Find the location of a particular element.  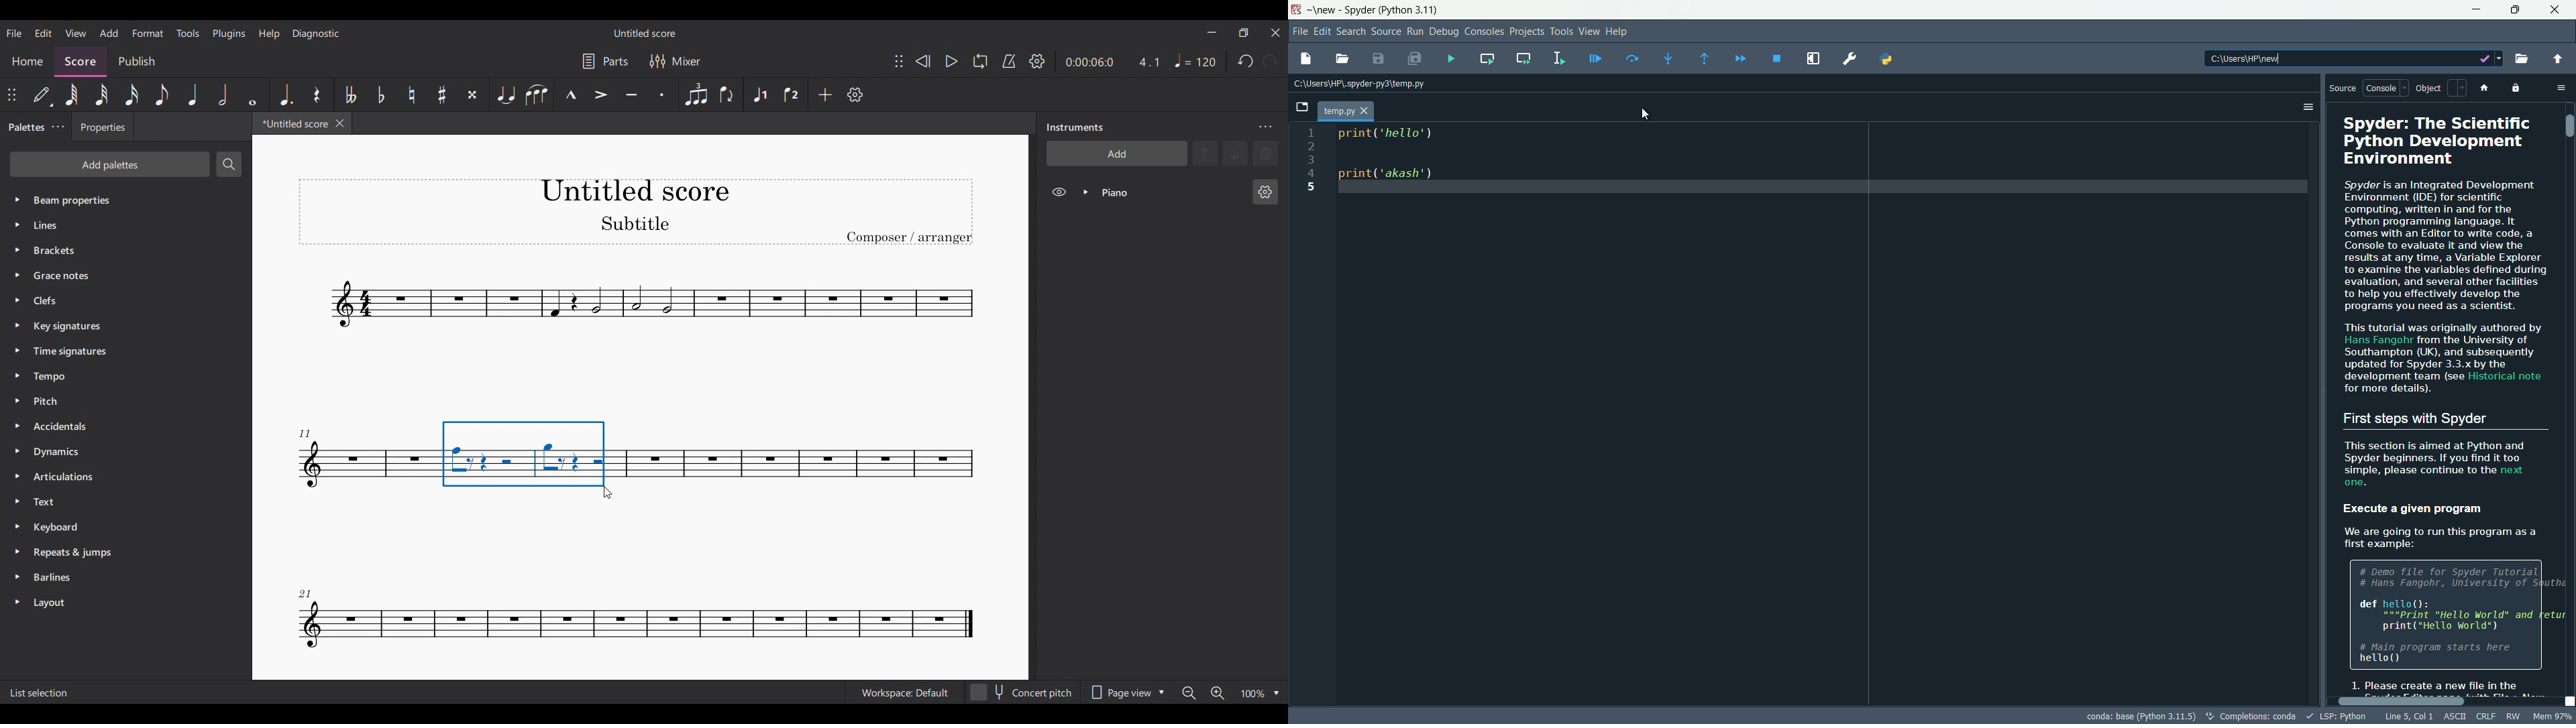

Current score is located at coordinates (291, 126).